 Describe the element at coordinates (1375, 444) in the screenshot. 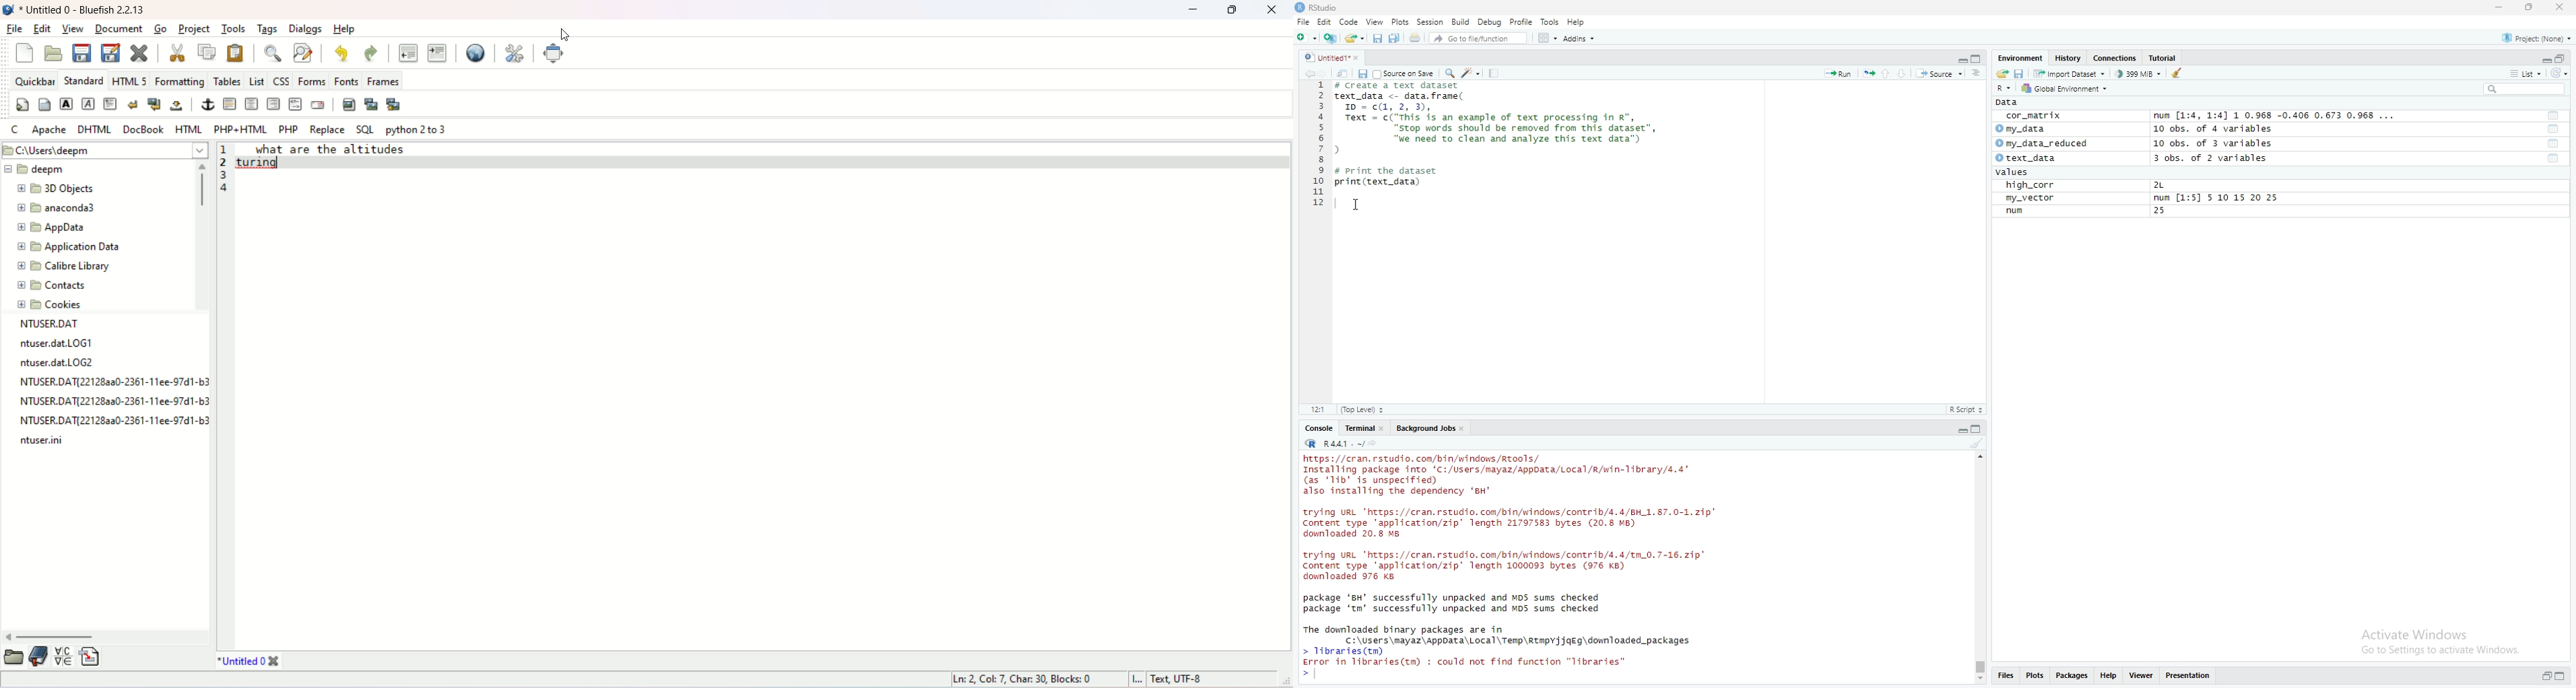

I see `view the current working directory` at that location.